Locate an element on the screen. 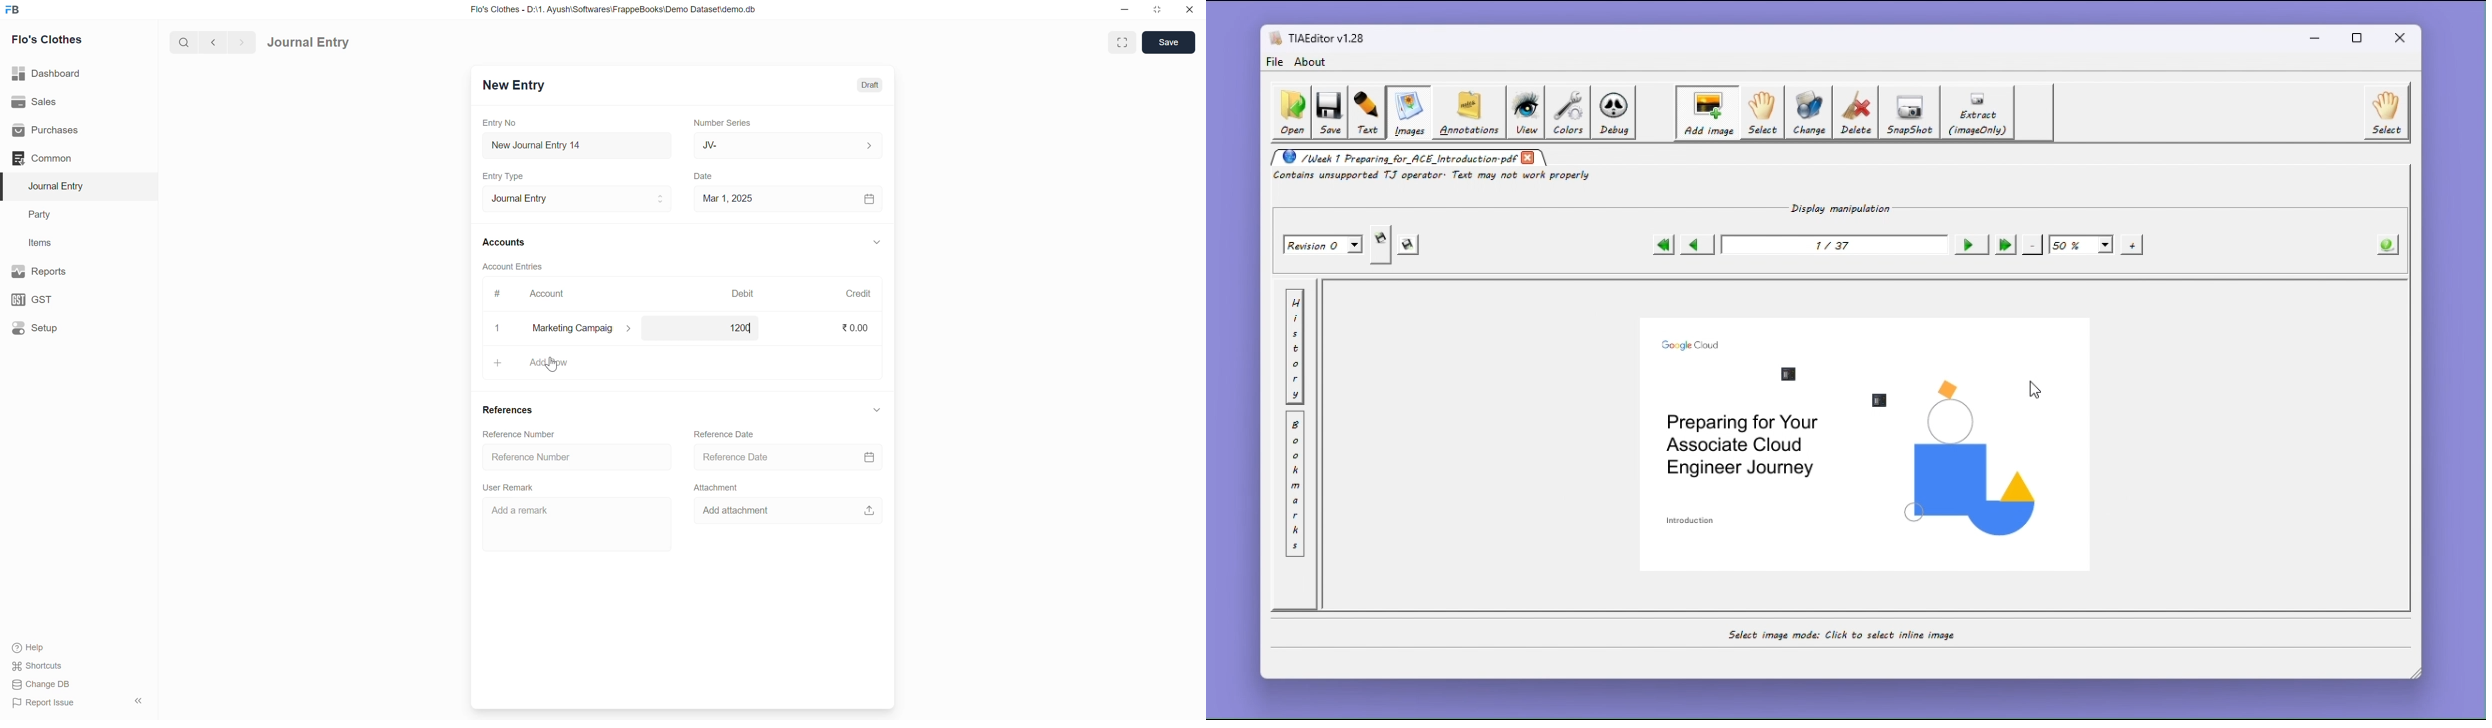 The width and height of the screenshot is (2492, 728). Party is located at coordinates (42, 215).